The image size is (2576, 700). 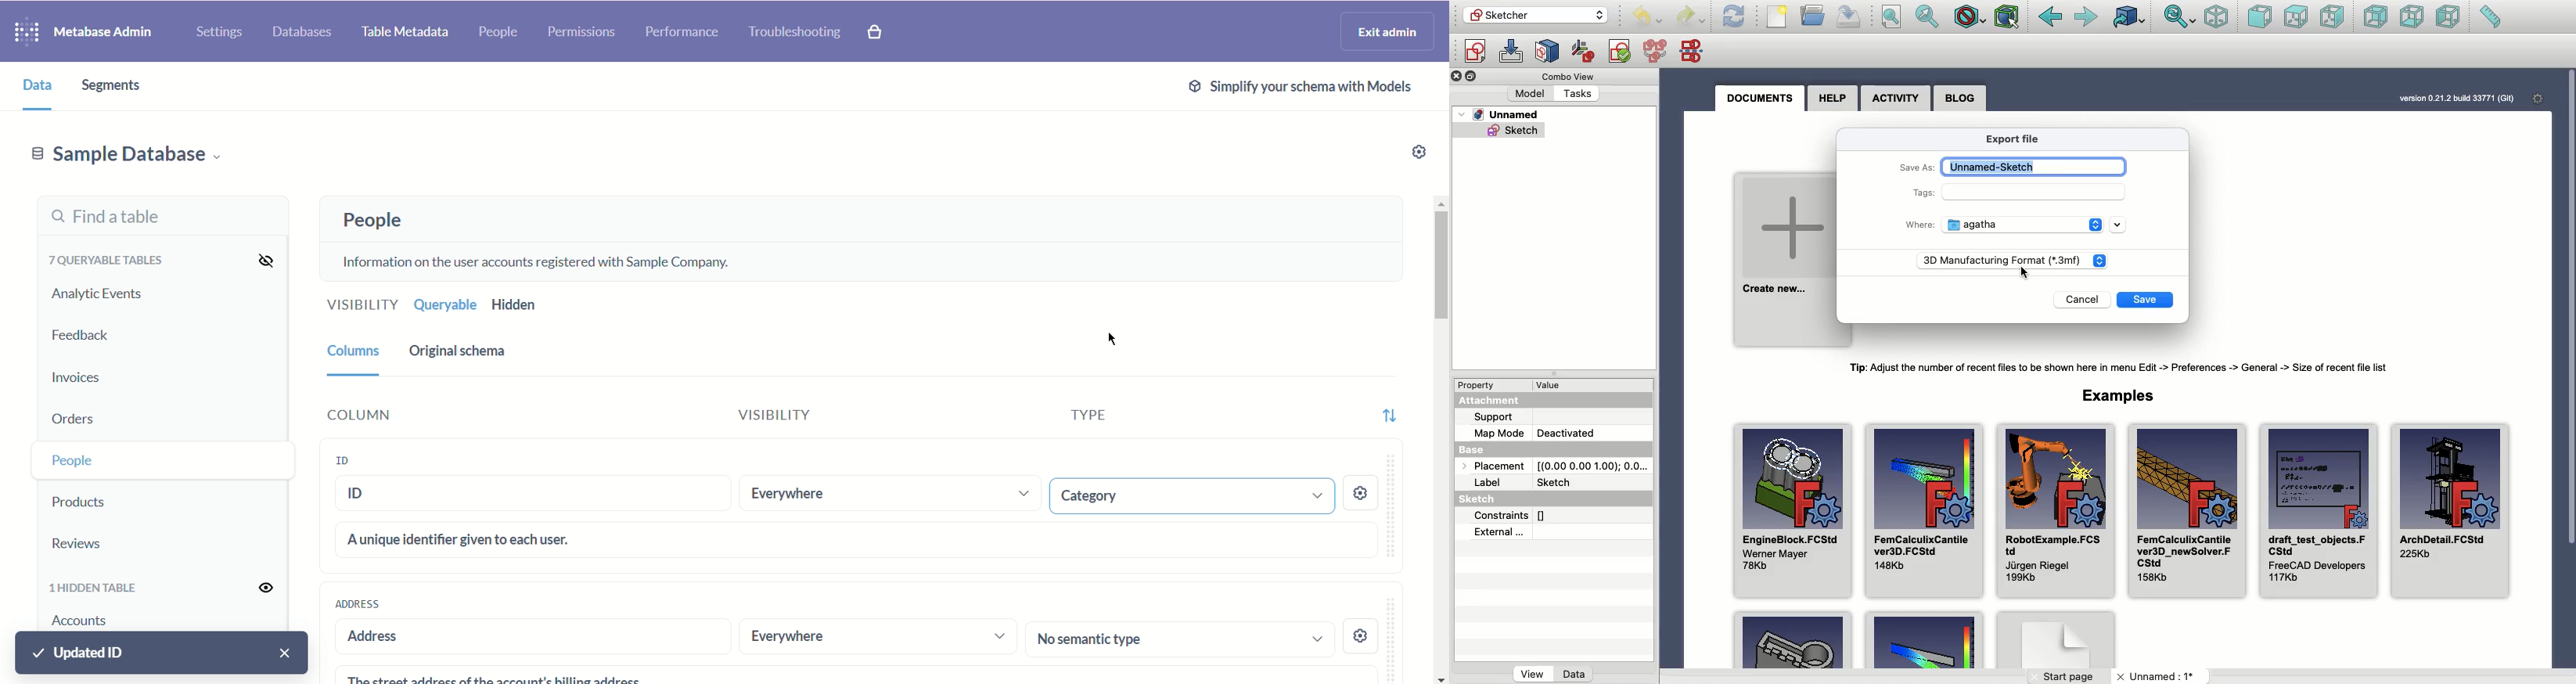 I want to click on Undo, so click(x=1650, y=17).